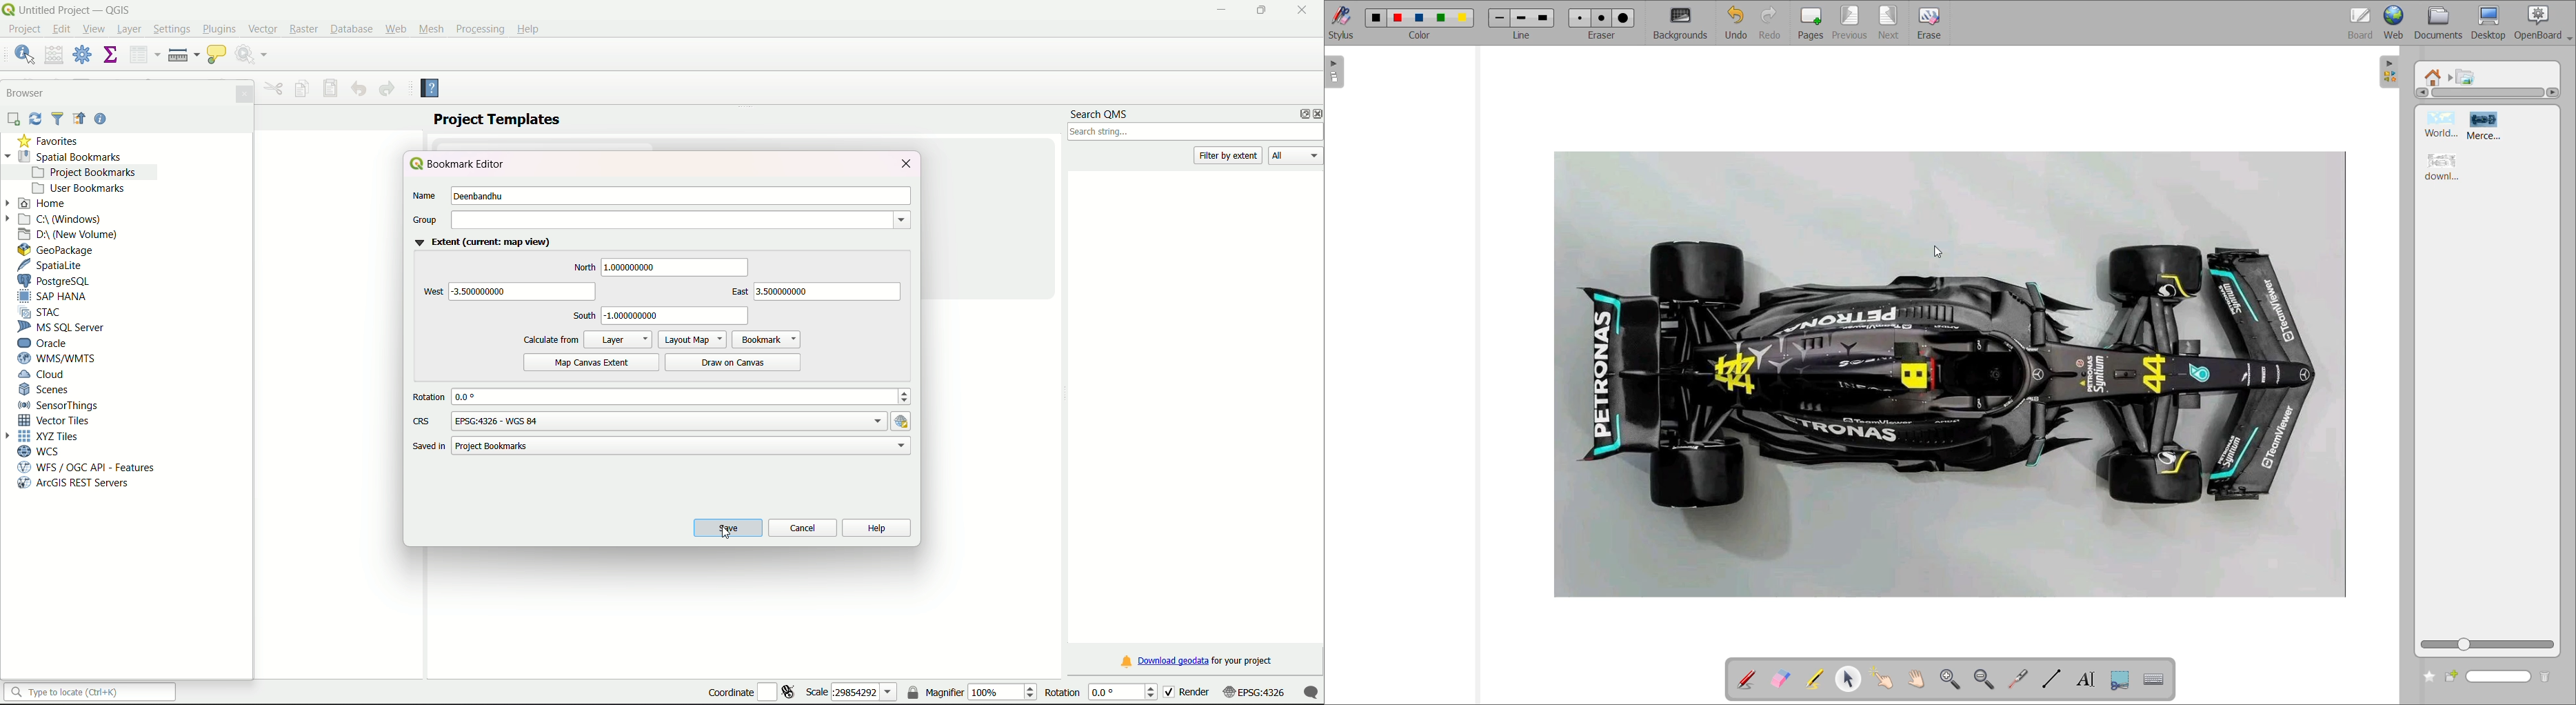  I want to click on Copy feature, so click(301, 90).